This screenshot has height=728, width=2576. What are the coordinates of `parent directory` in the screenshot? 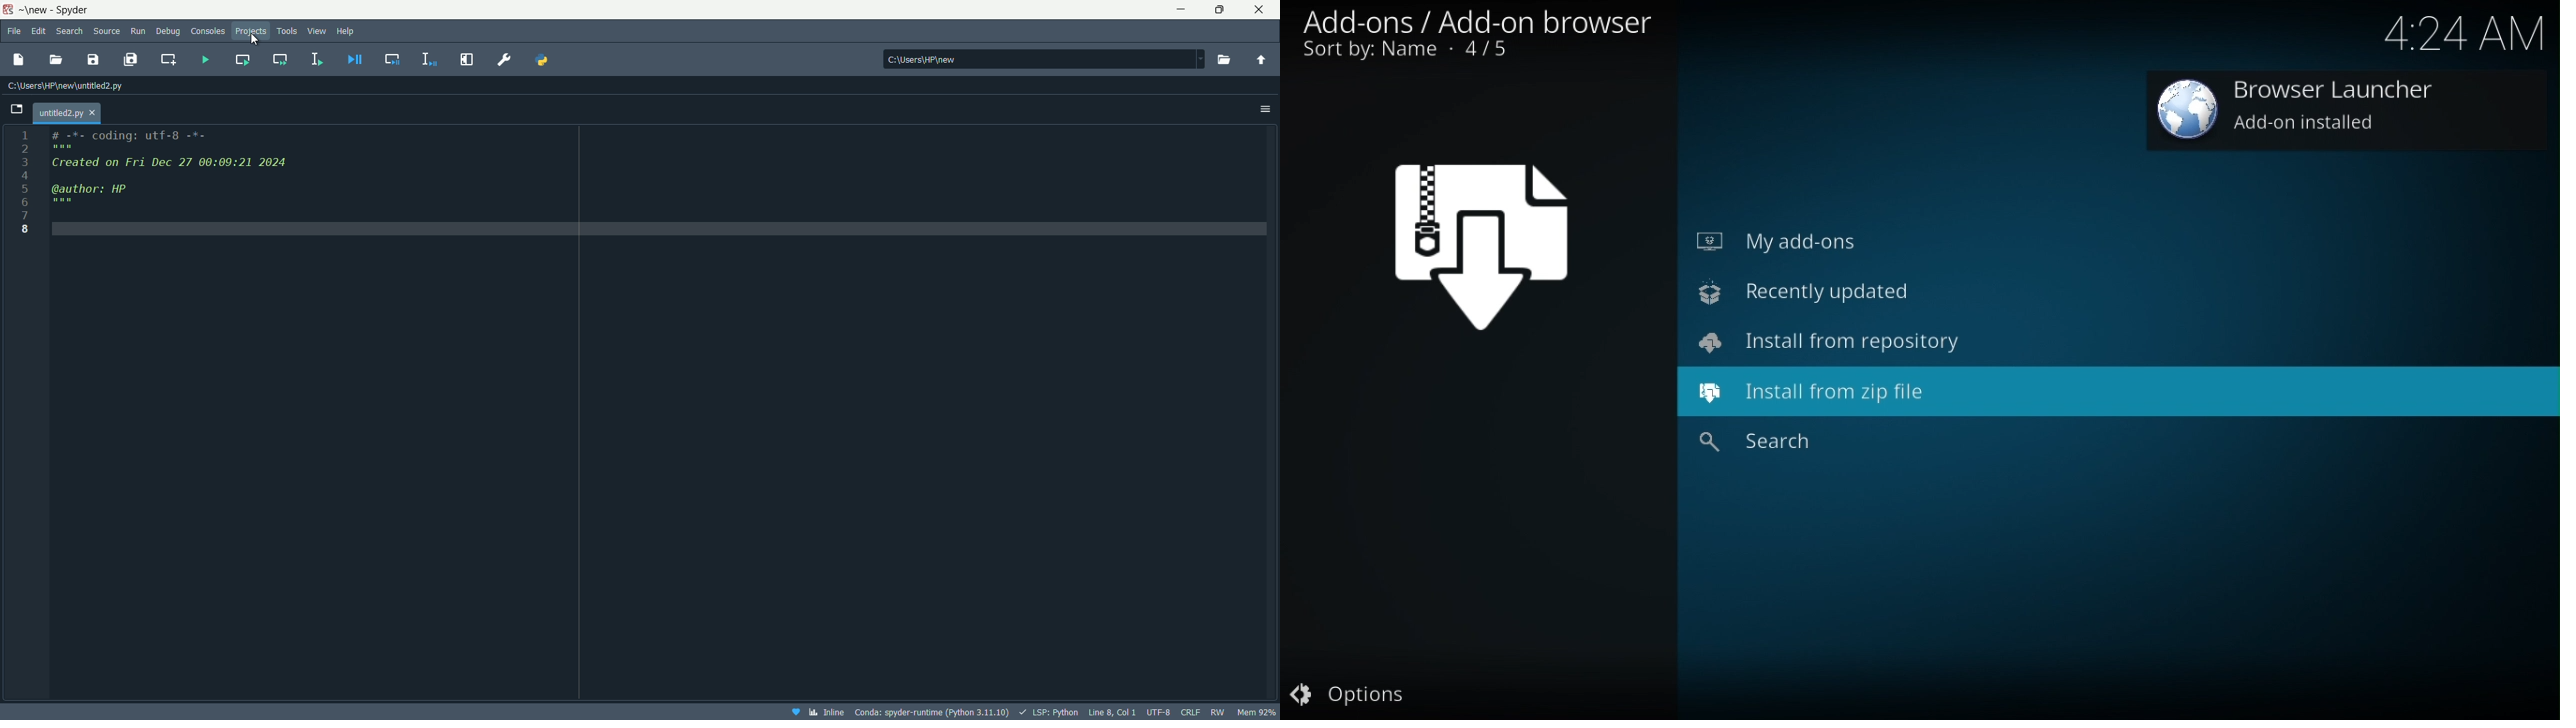 It's located at (1261, 61).